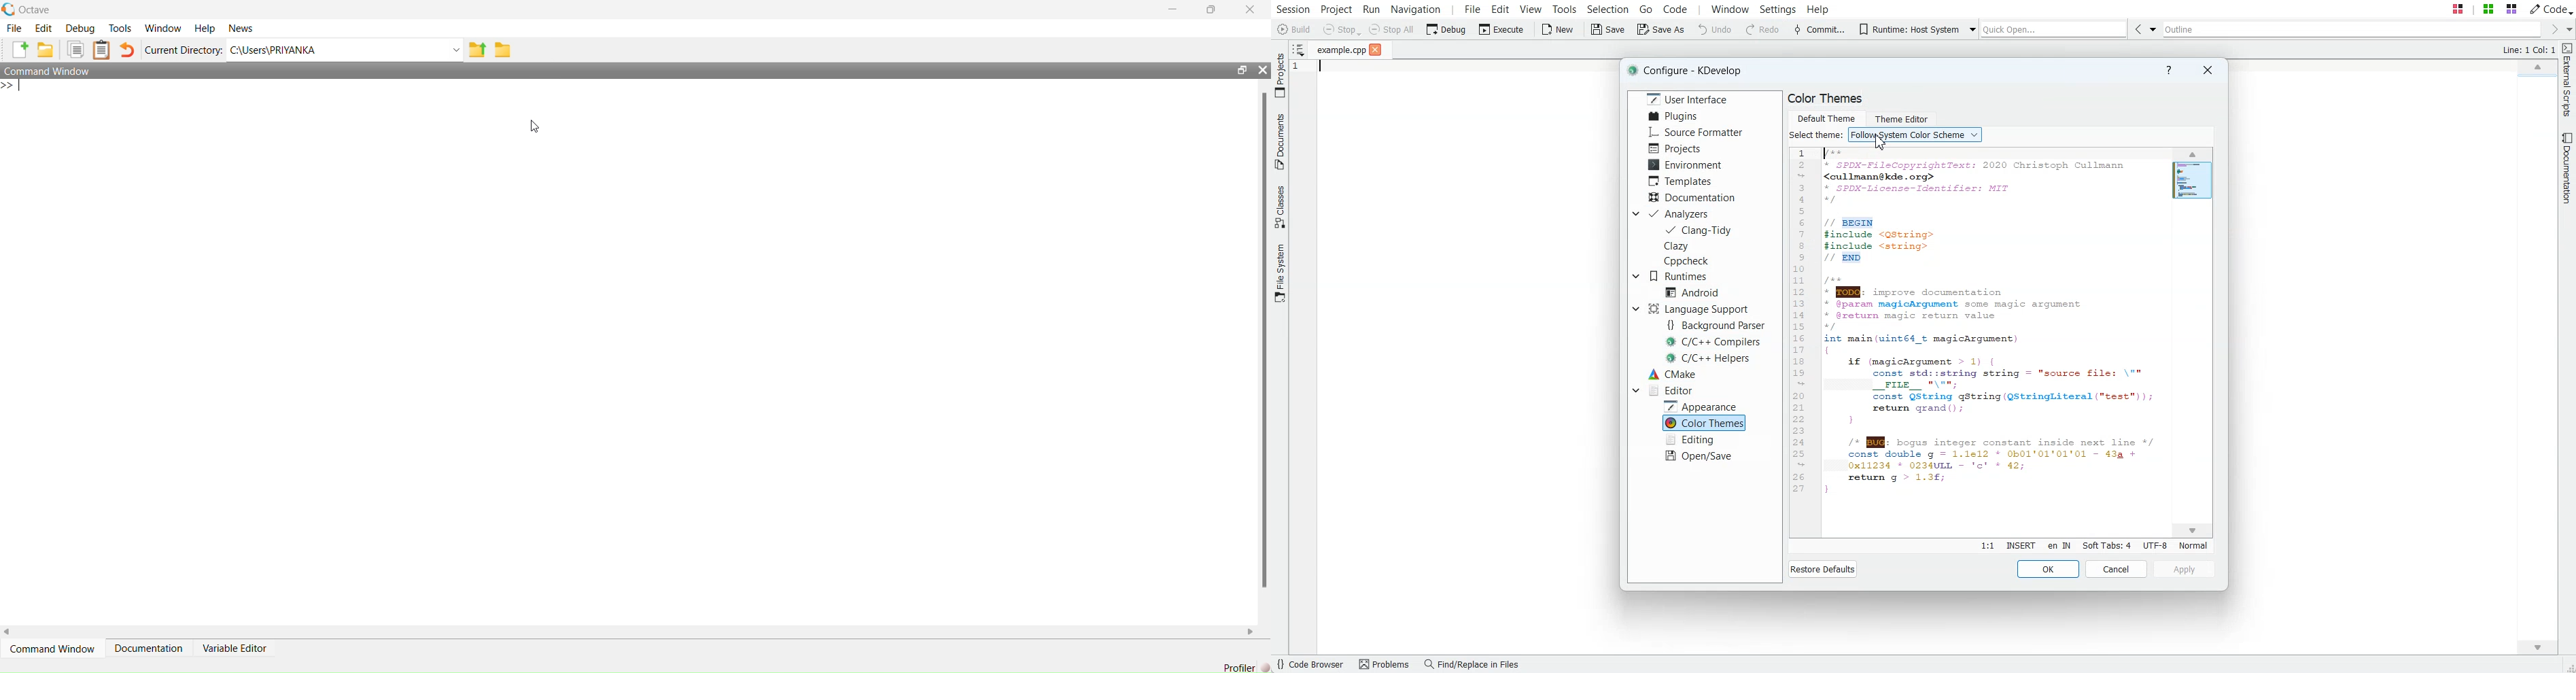 The height and width of the screenshot is (700, 2576). What do you see at coordinates (1877, 143) in the screenshot?
I see `Cursor` at bounding box center [1877, 143].